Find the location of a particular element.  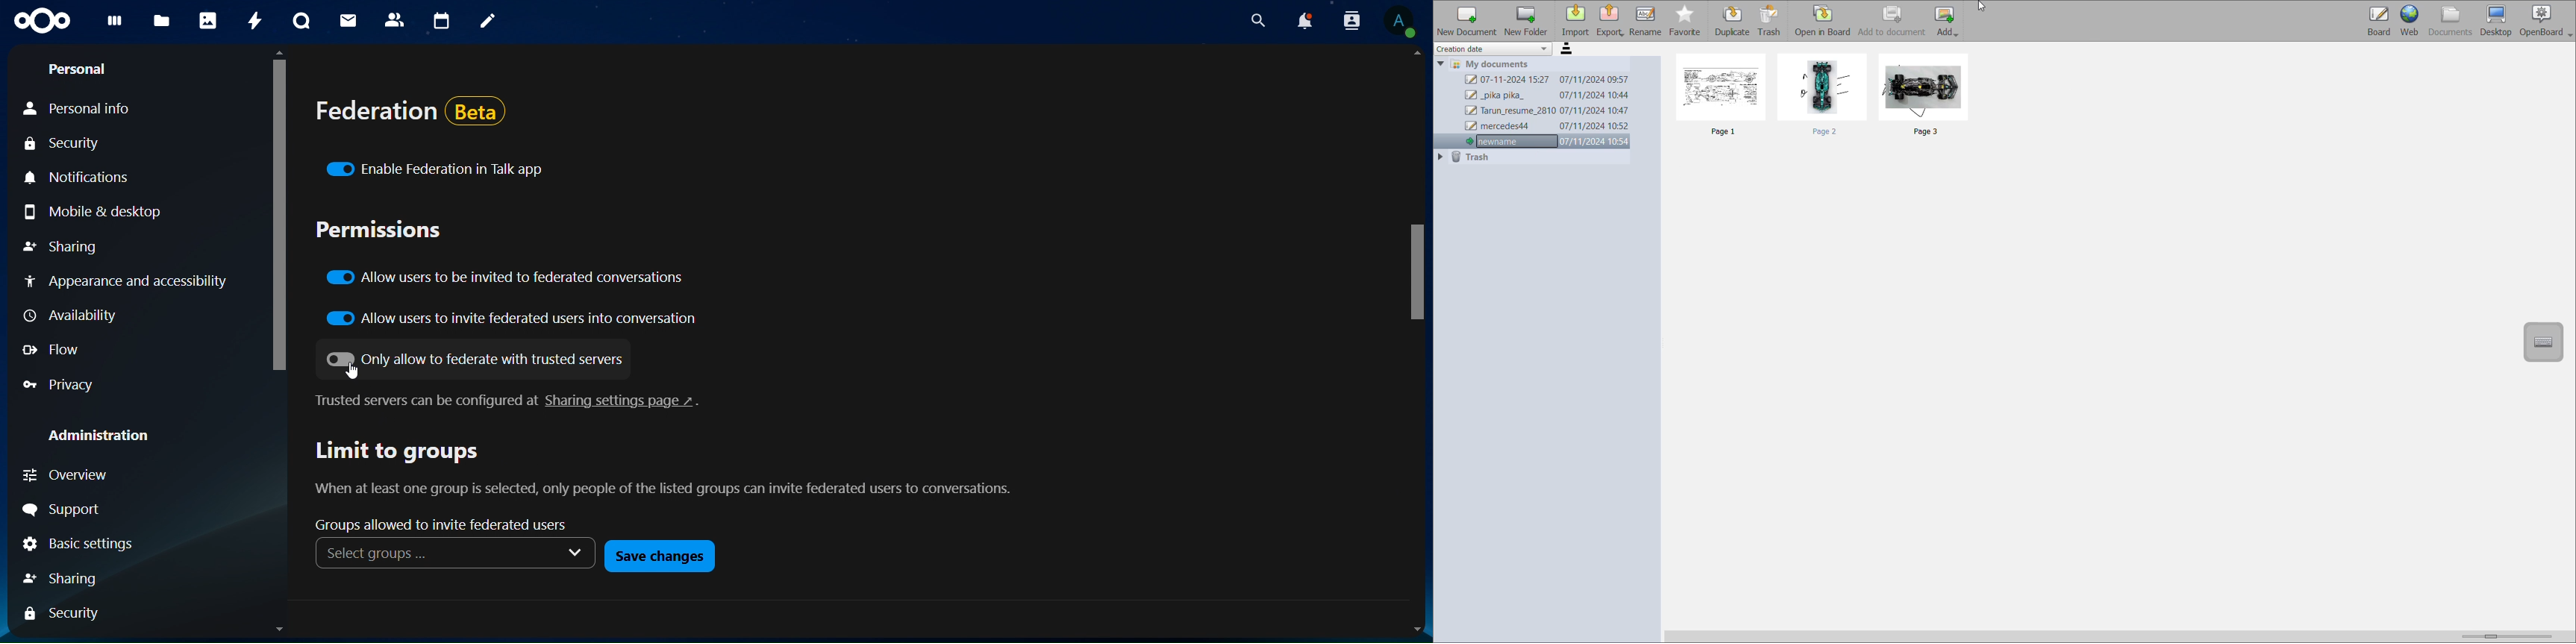

page2 is located at coordinates (1825, 94).